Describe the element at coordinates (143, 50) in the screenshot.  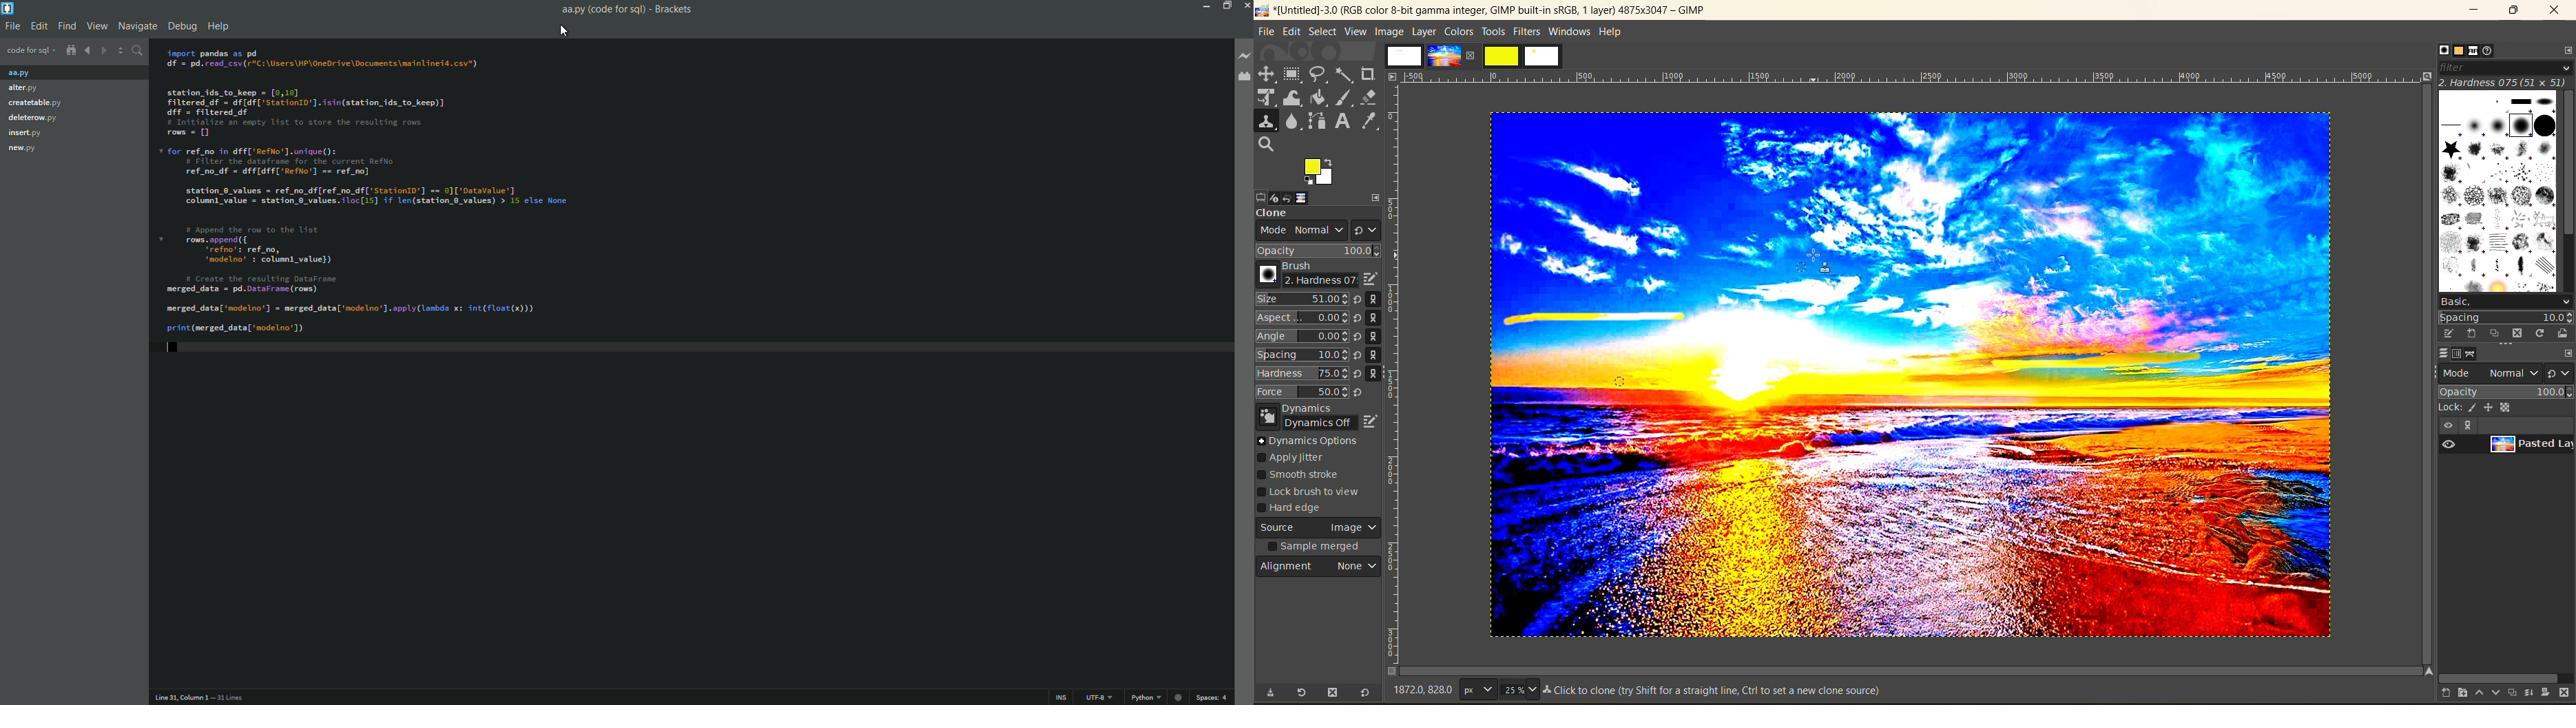
I see `find in files` at that location.